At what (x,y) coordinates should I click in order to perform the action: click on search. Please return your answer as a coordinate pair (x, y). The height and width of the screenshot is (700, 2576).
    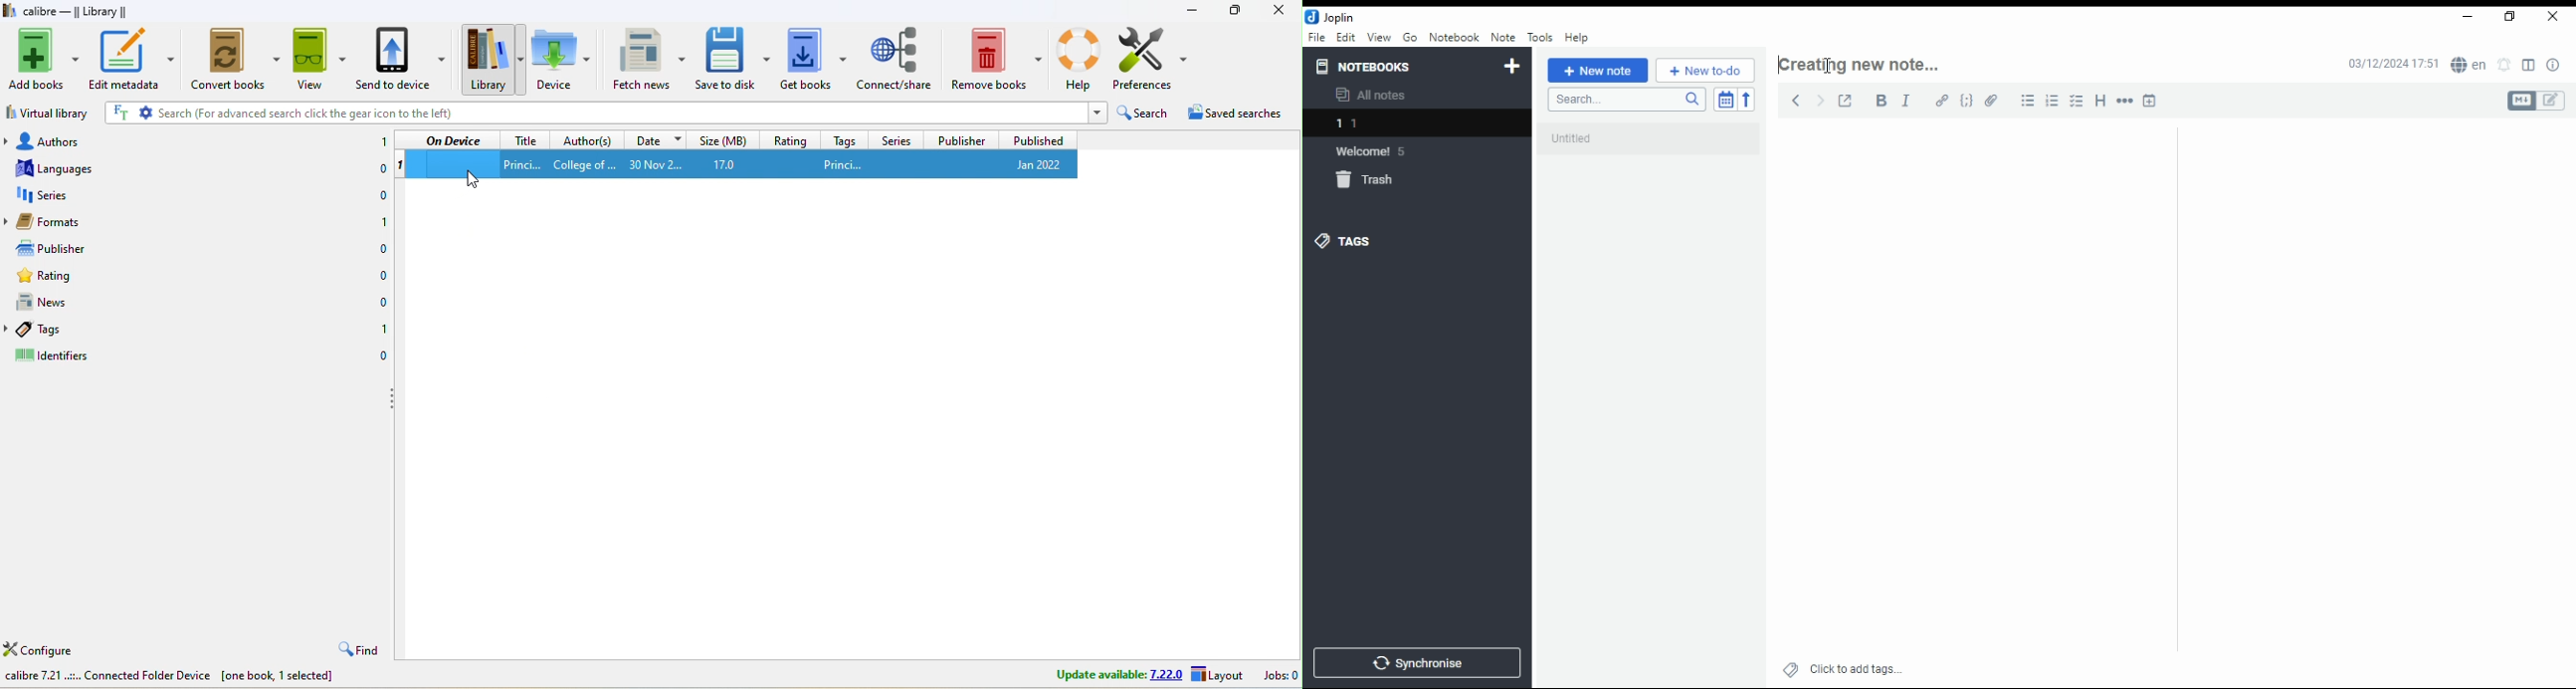
    Looking at the image, I should click on (1144, 115).